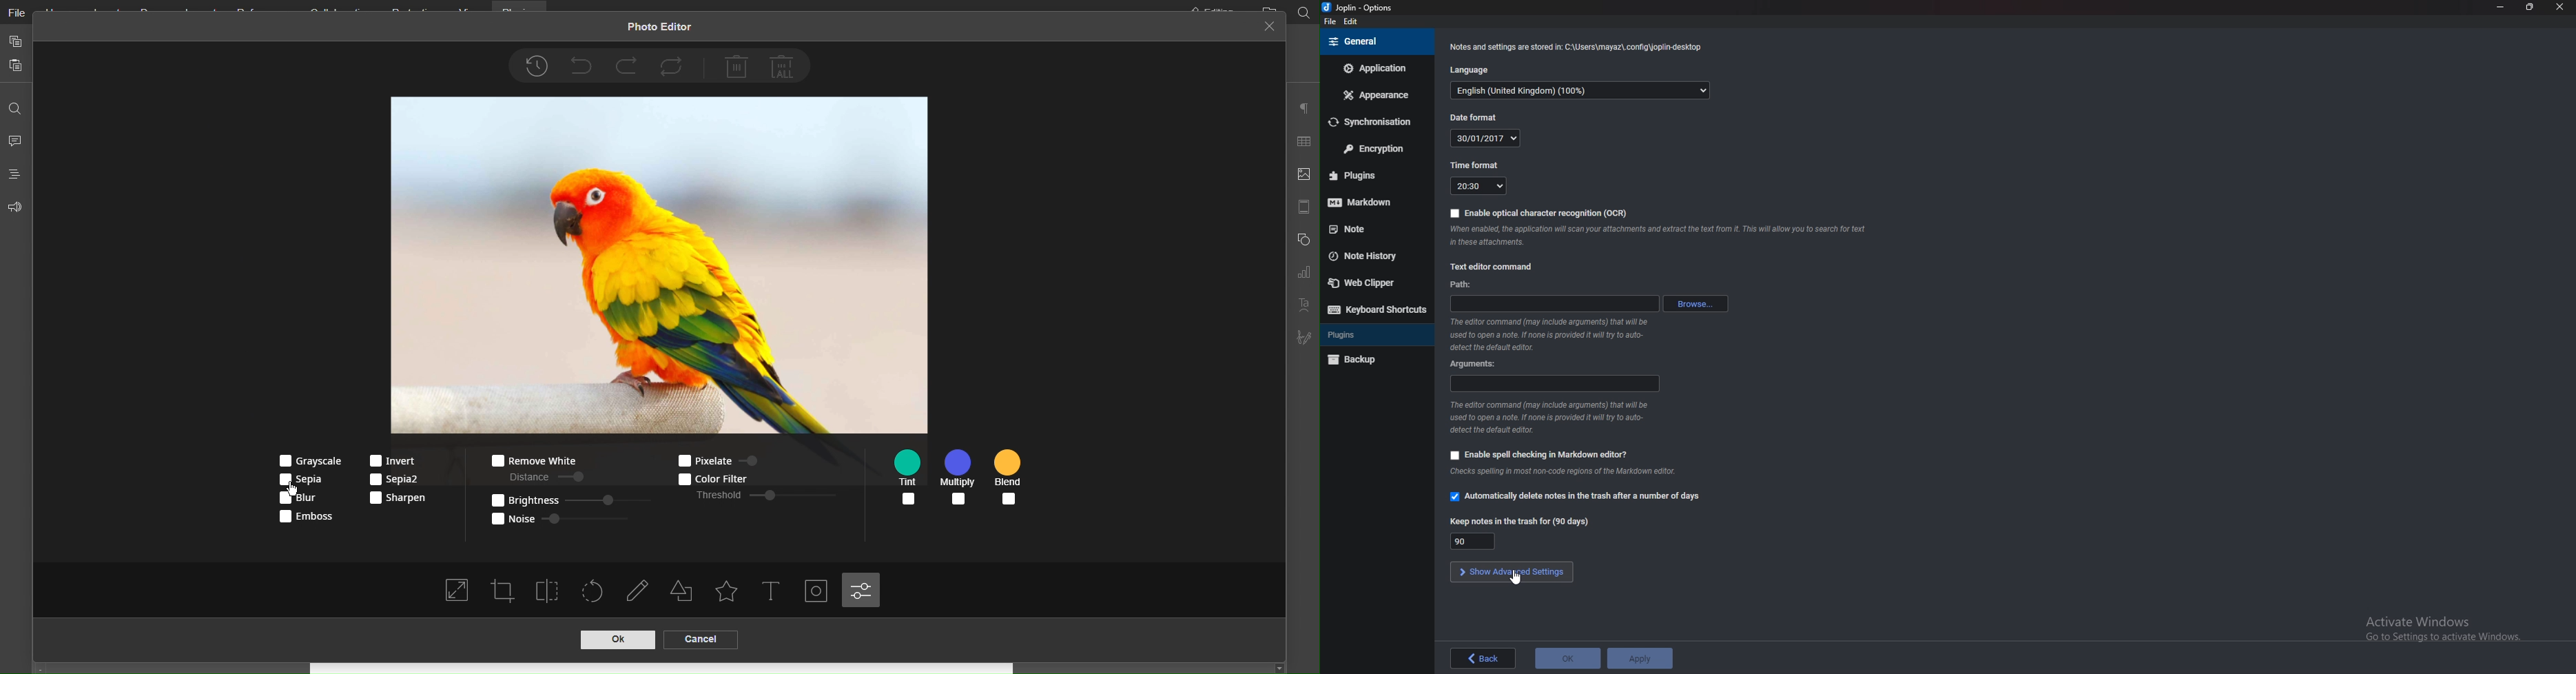  Describe the element at coordinates (1567, 658) in the screenshot. I see `ok` at that location.